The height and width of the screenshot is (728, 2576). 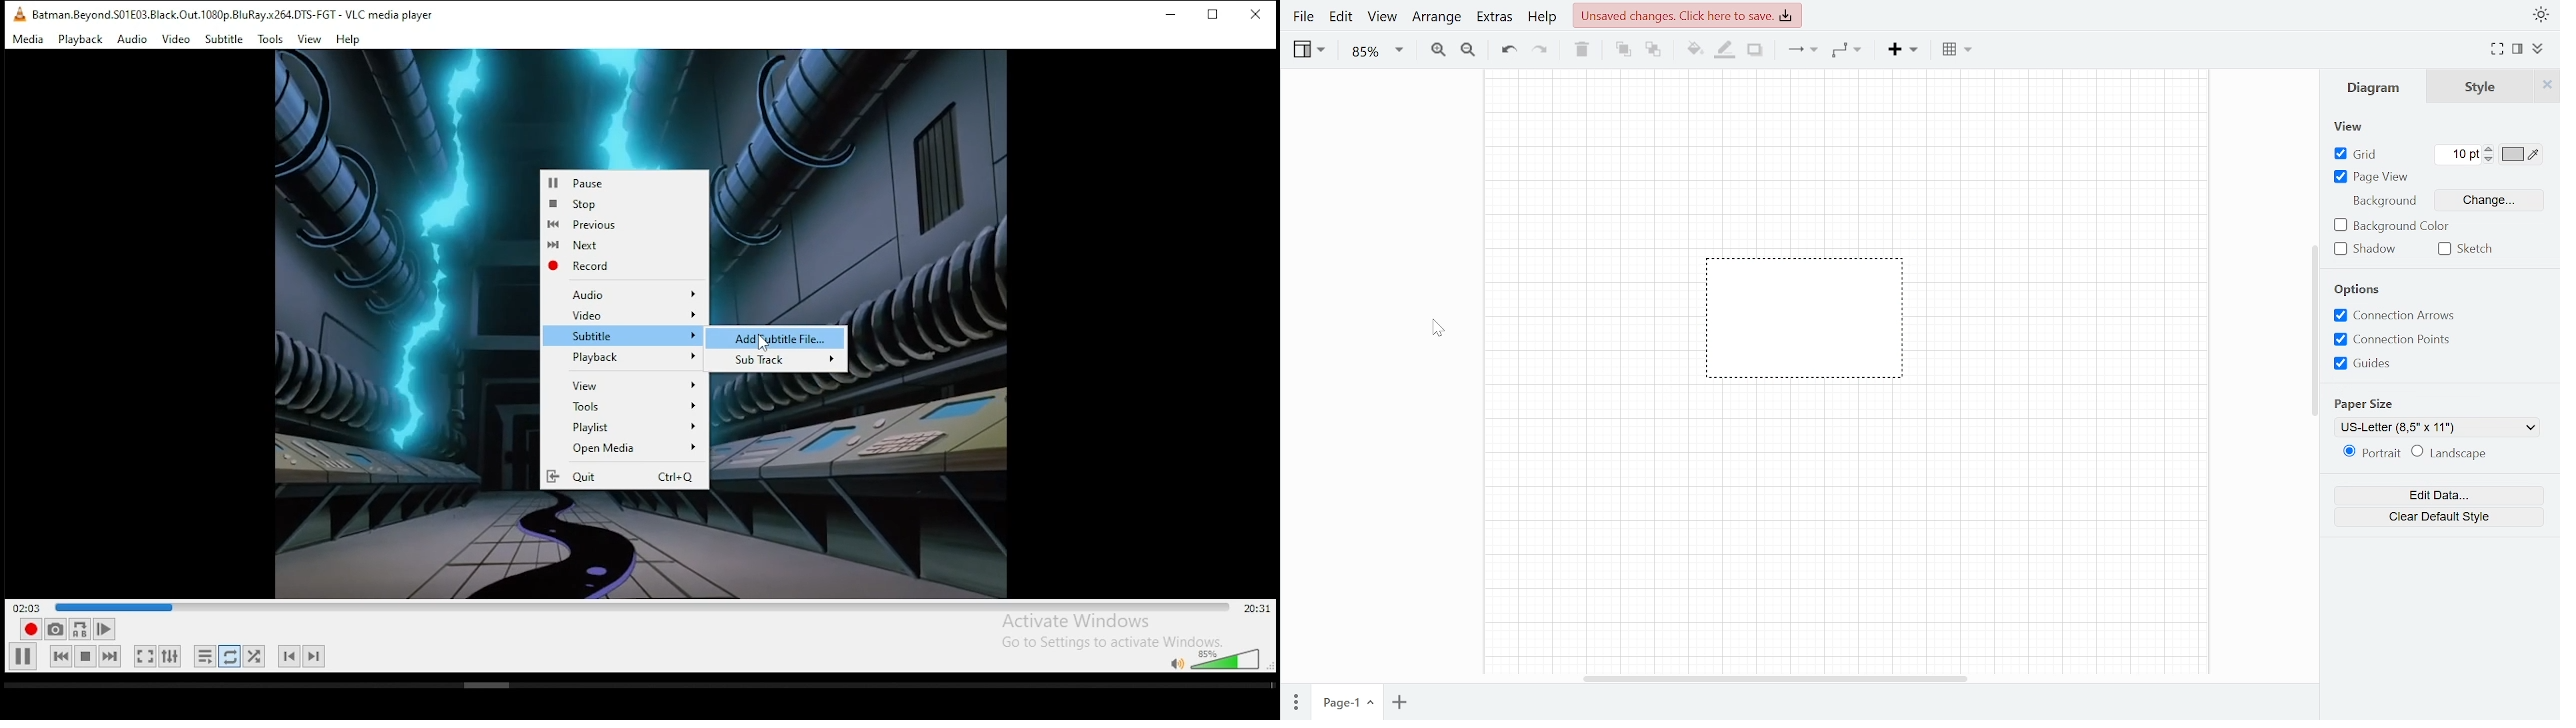 I want to click on Dashed border added to the shape, so click(x=1809, y=326).